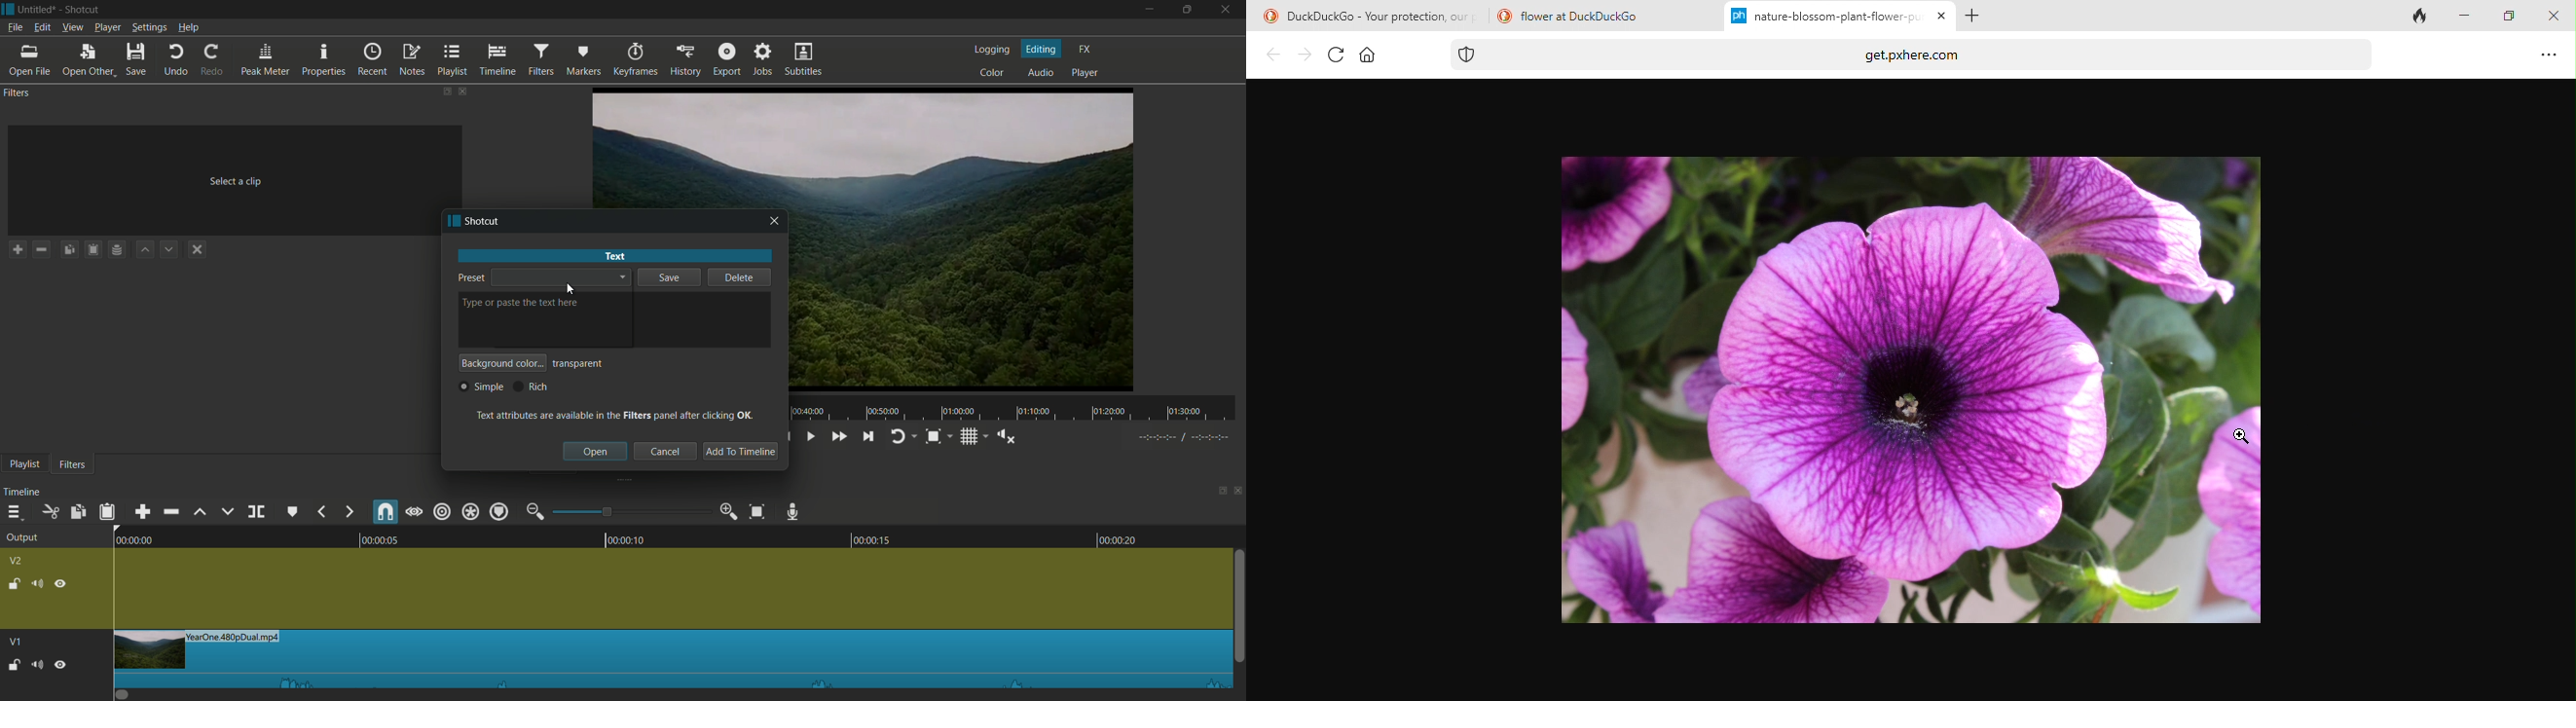  Describe the element at coordinates (75, 464) in the screenshot. I see `filters` at that location.